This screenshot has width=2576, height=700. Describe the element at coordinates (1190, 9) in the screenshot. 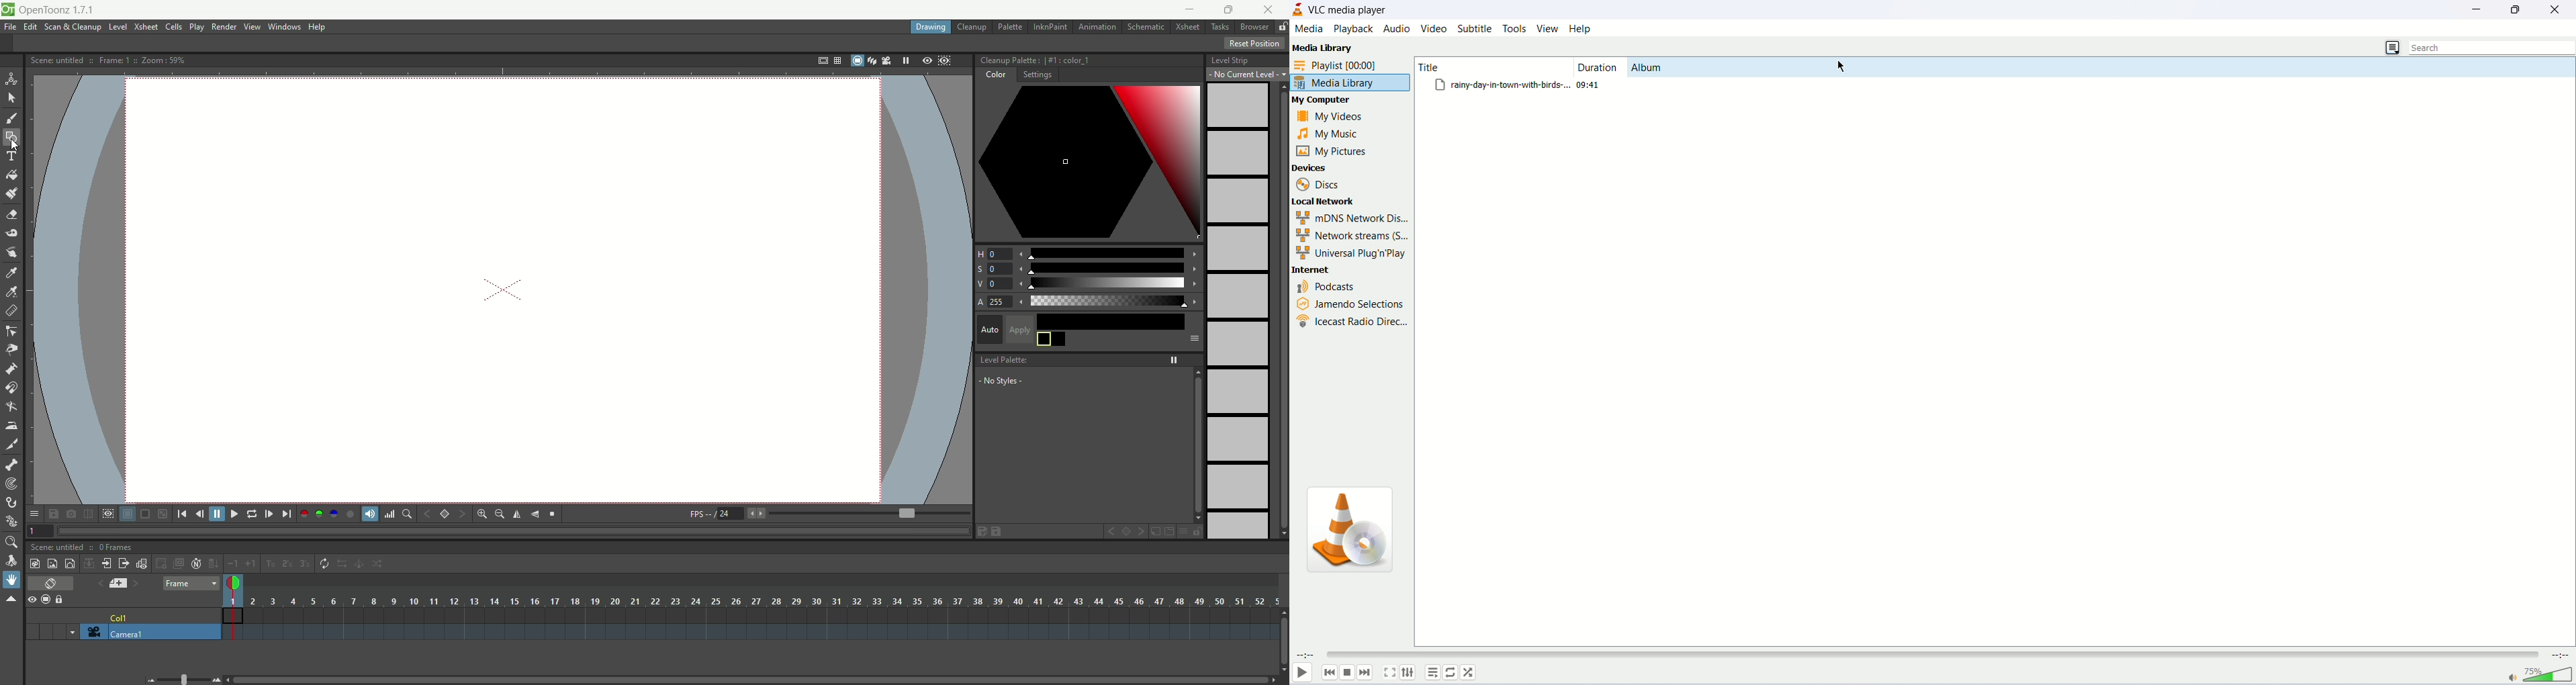

I see `minimize` at that location.